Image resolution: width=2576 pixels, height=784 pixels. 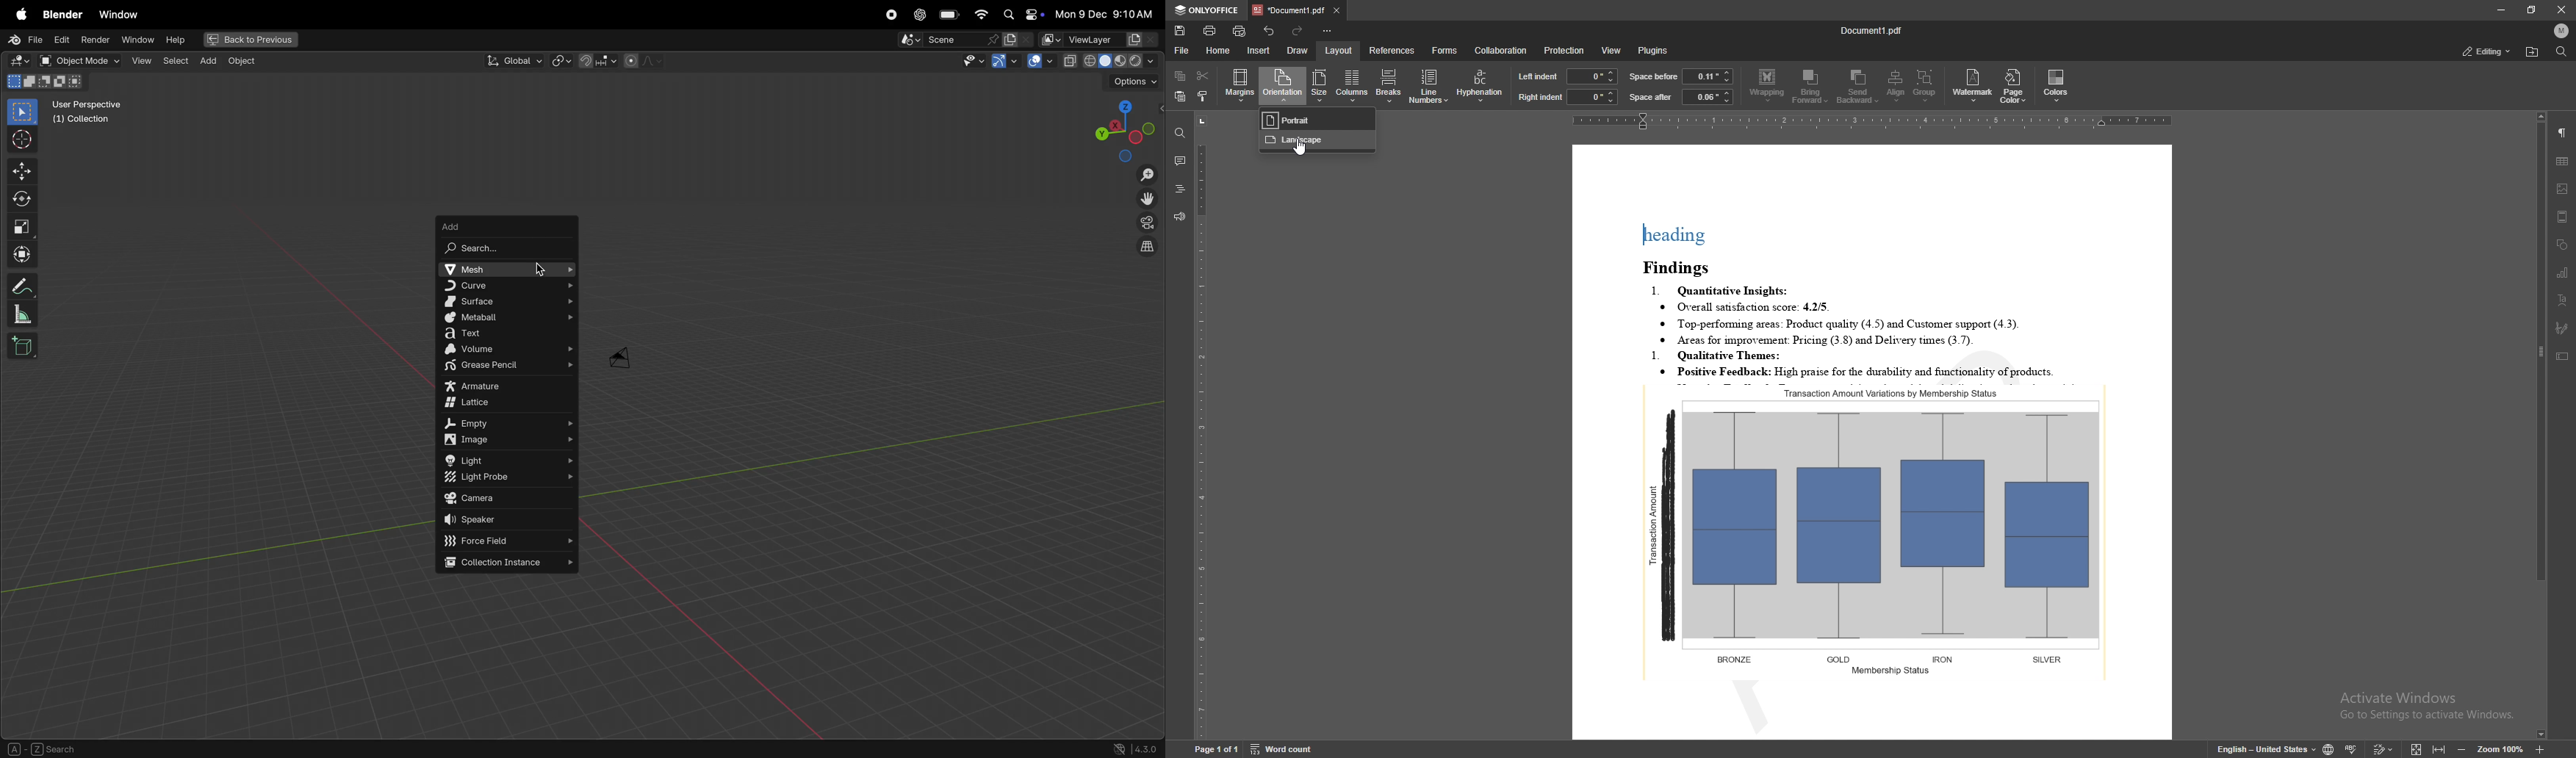 What do you see at coordinates (507, 248) in the screenshot?
I see `search` at bounding box center [507, 248].